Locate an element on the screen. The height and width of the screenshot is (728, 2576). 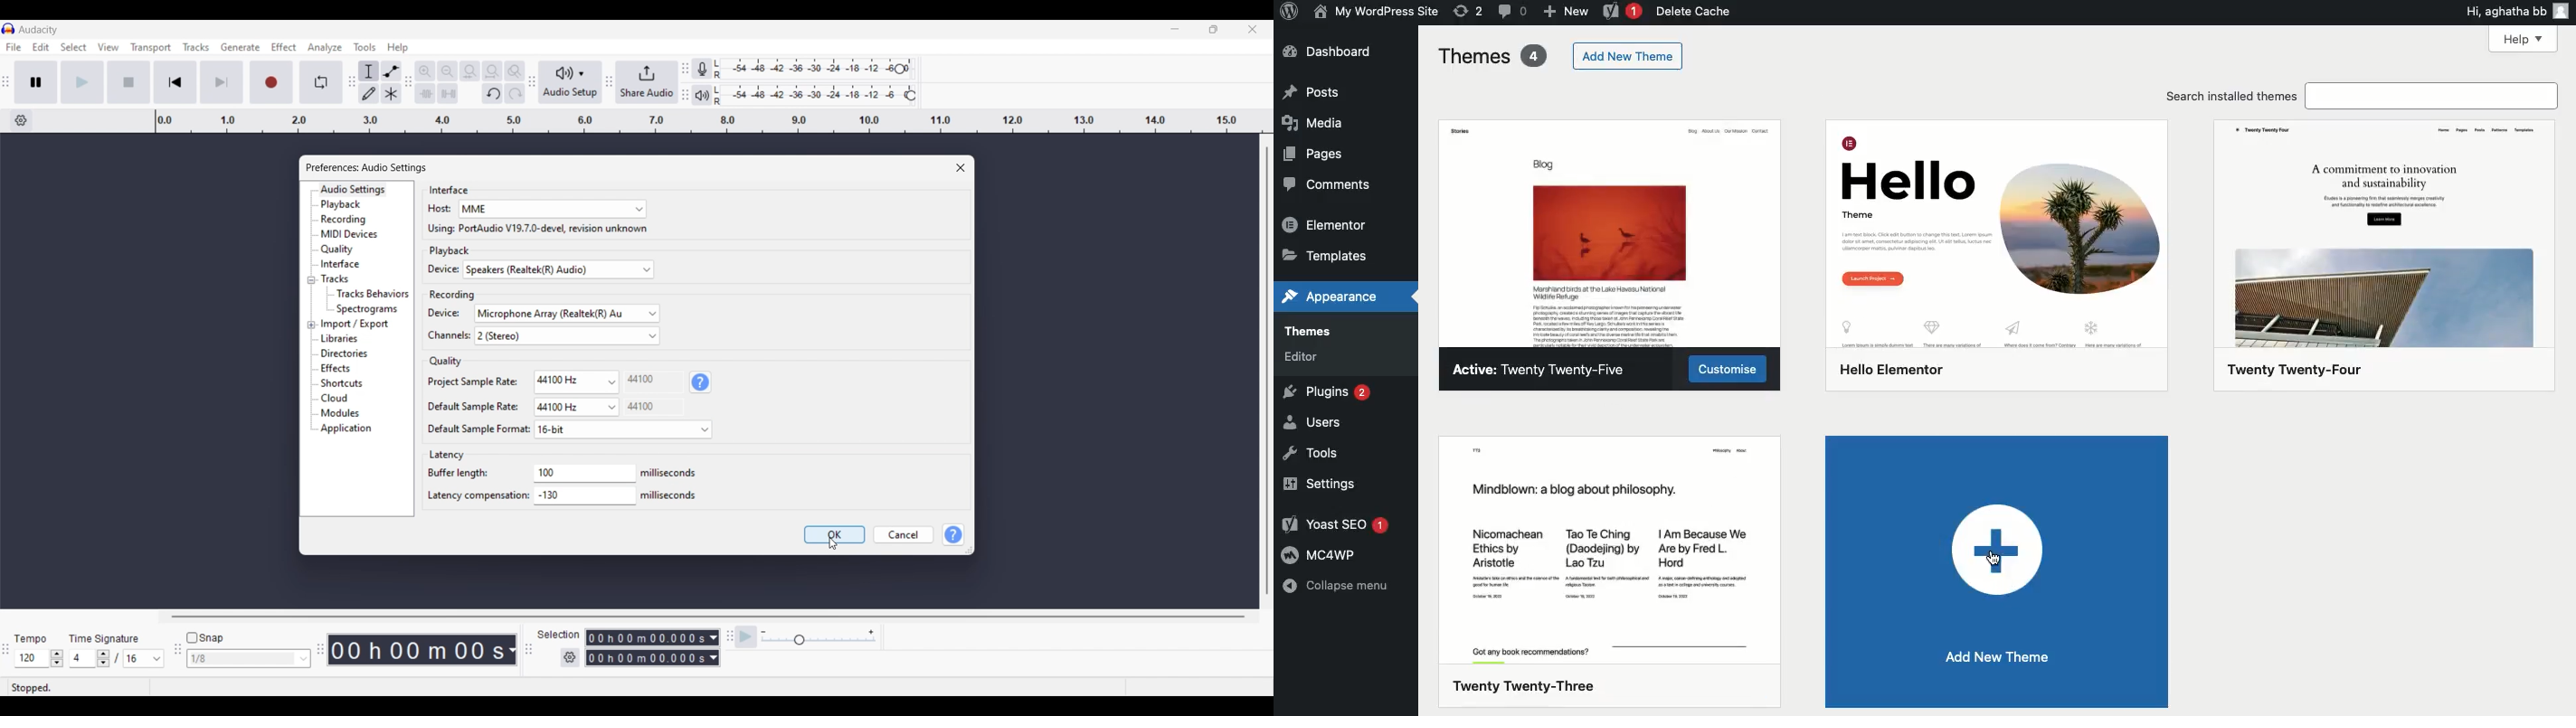
Post is located at coordinates (1312, 90).